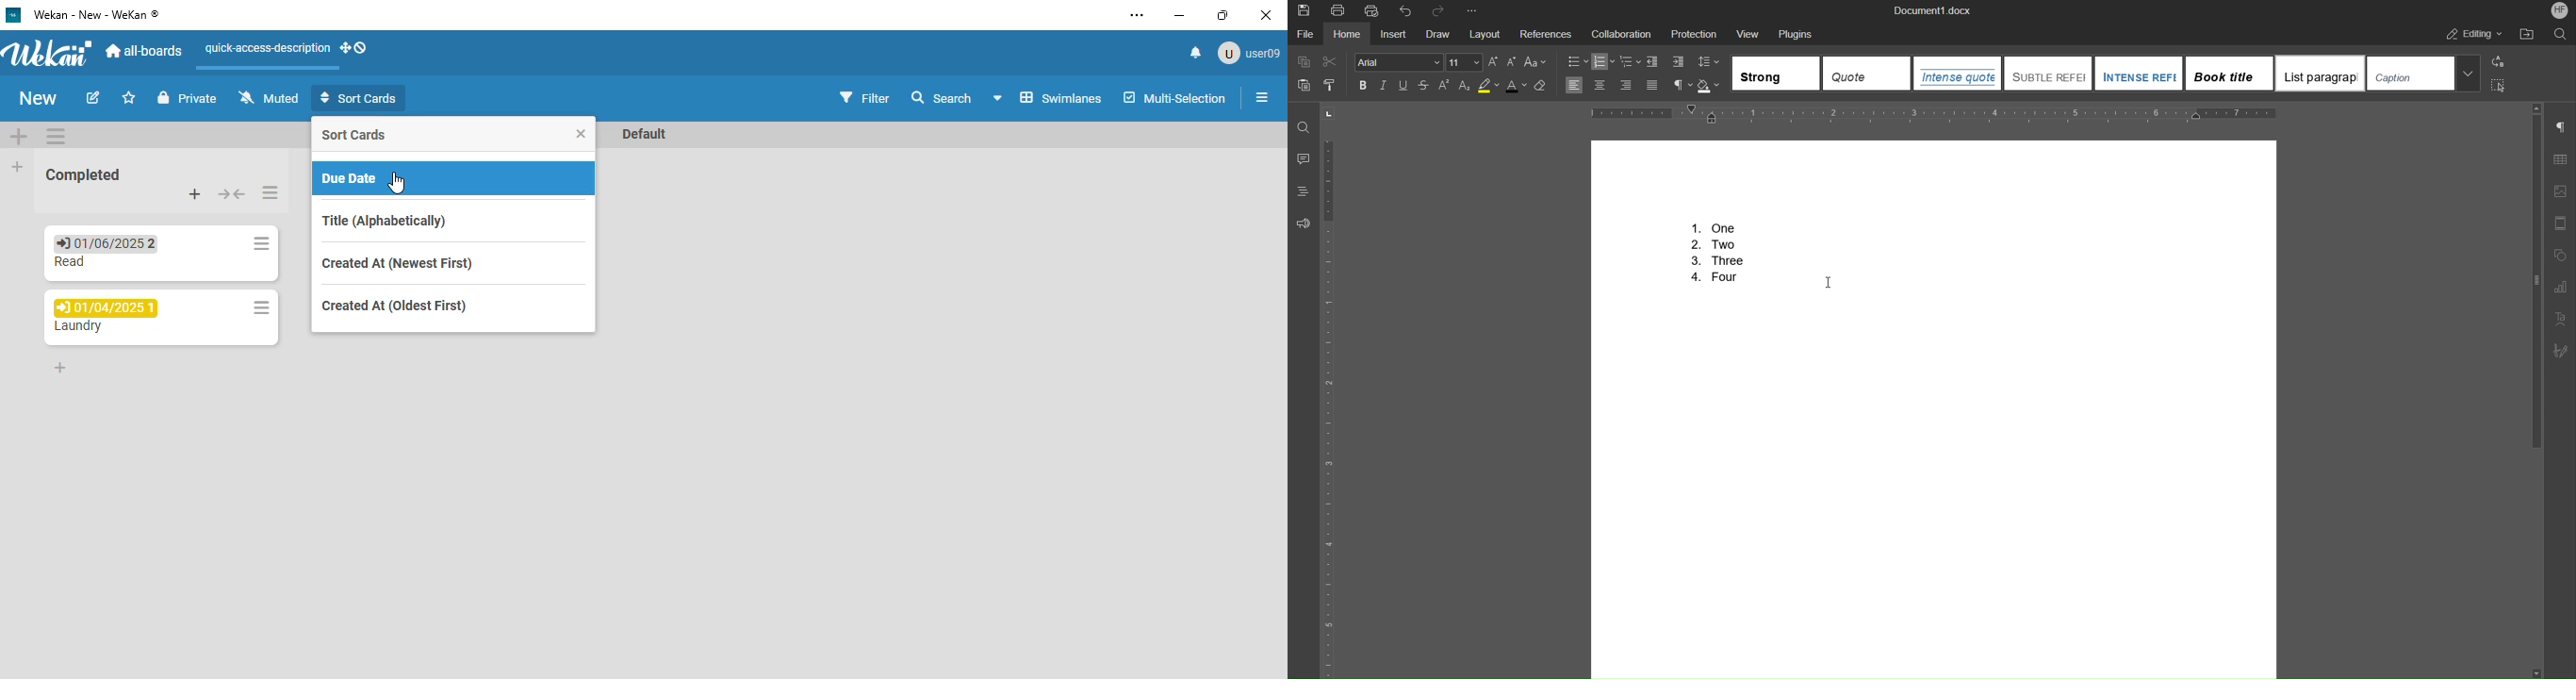  Describe the element at coordinates (1425, 86) in the screenshot. I see `Strikethrough` at that location.